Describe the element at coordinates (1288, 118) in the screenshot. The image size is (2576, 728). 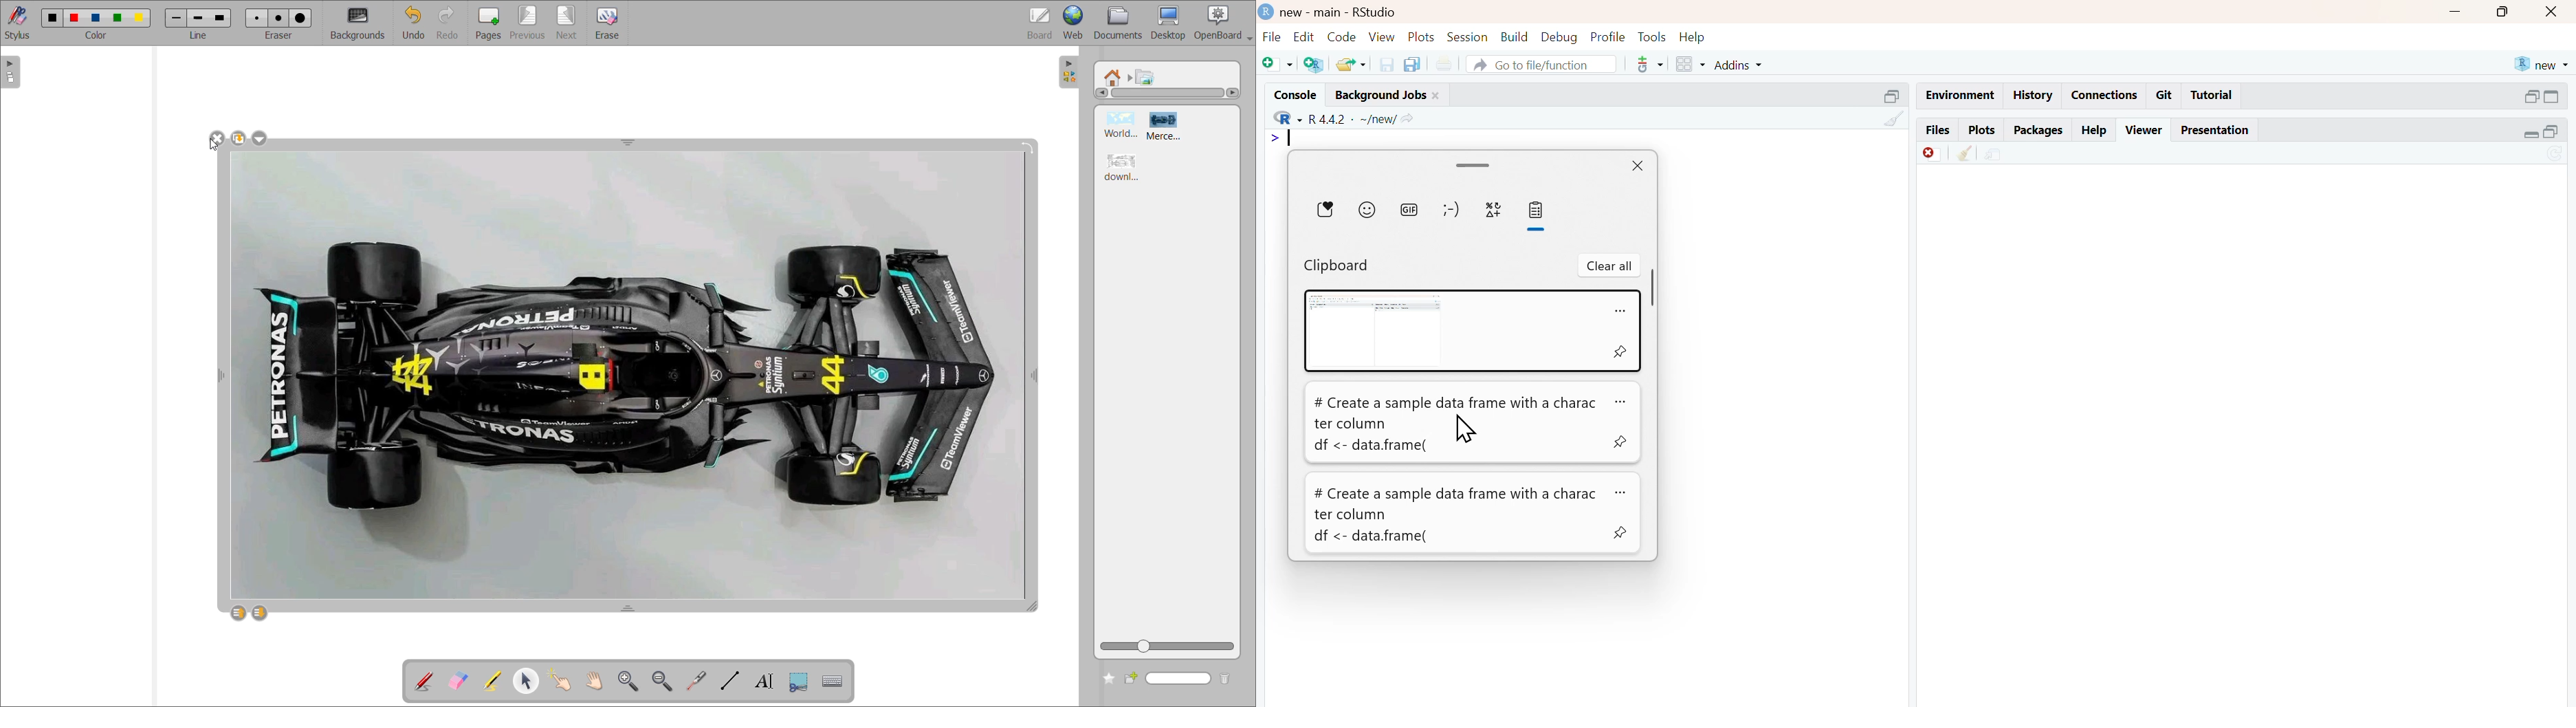
I see `R` at that location.